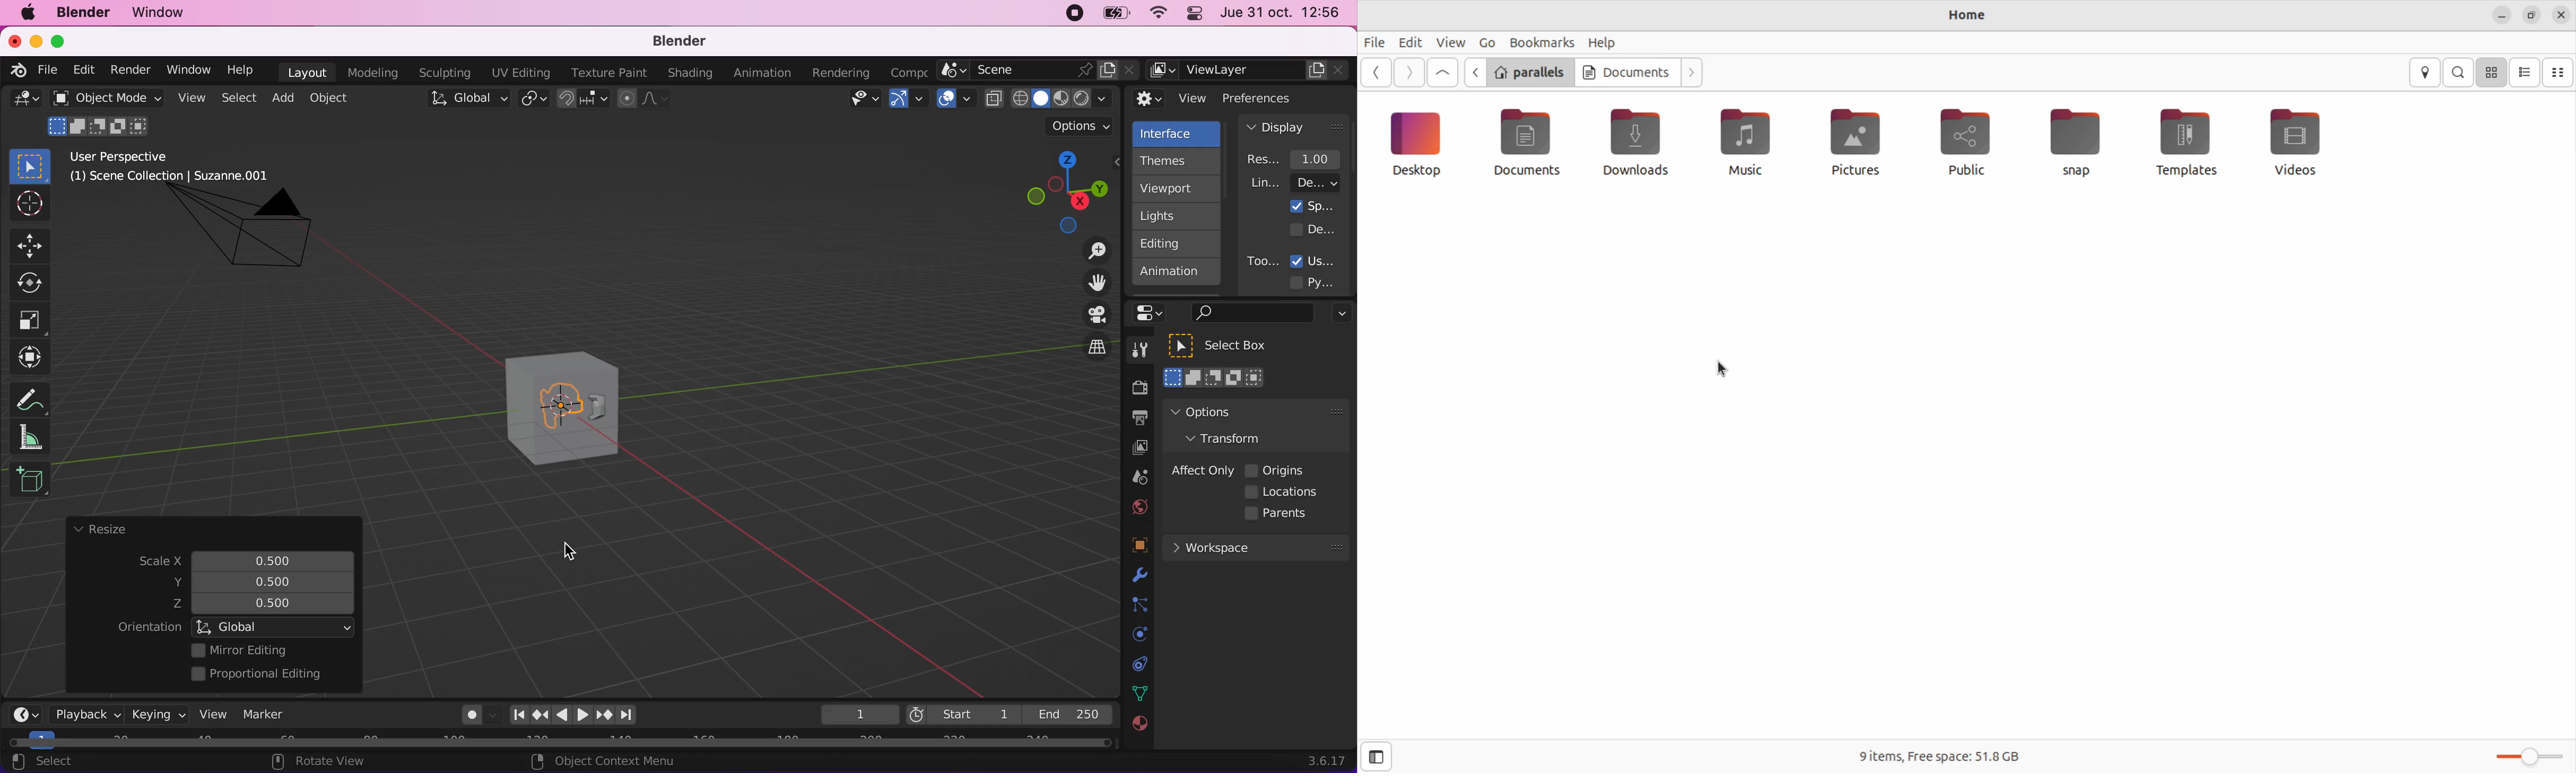 This screenshot has width=2576, height=784. I want to click on Go up, so click(1442, 73).